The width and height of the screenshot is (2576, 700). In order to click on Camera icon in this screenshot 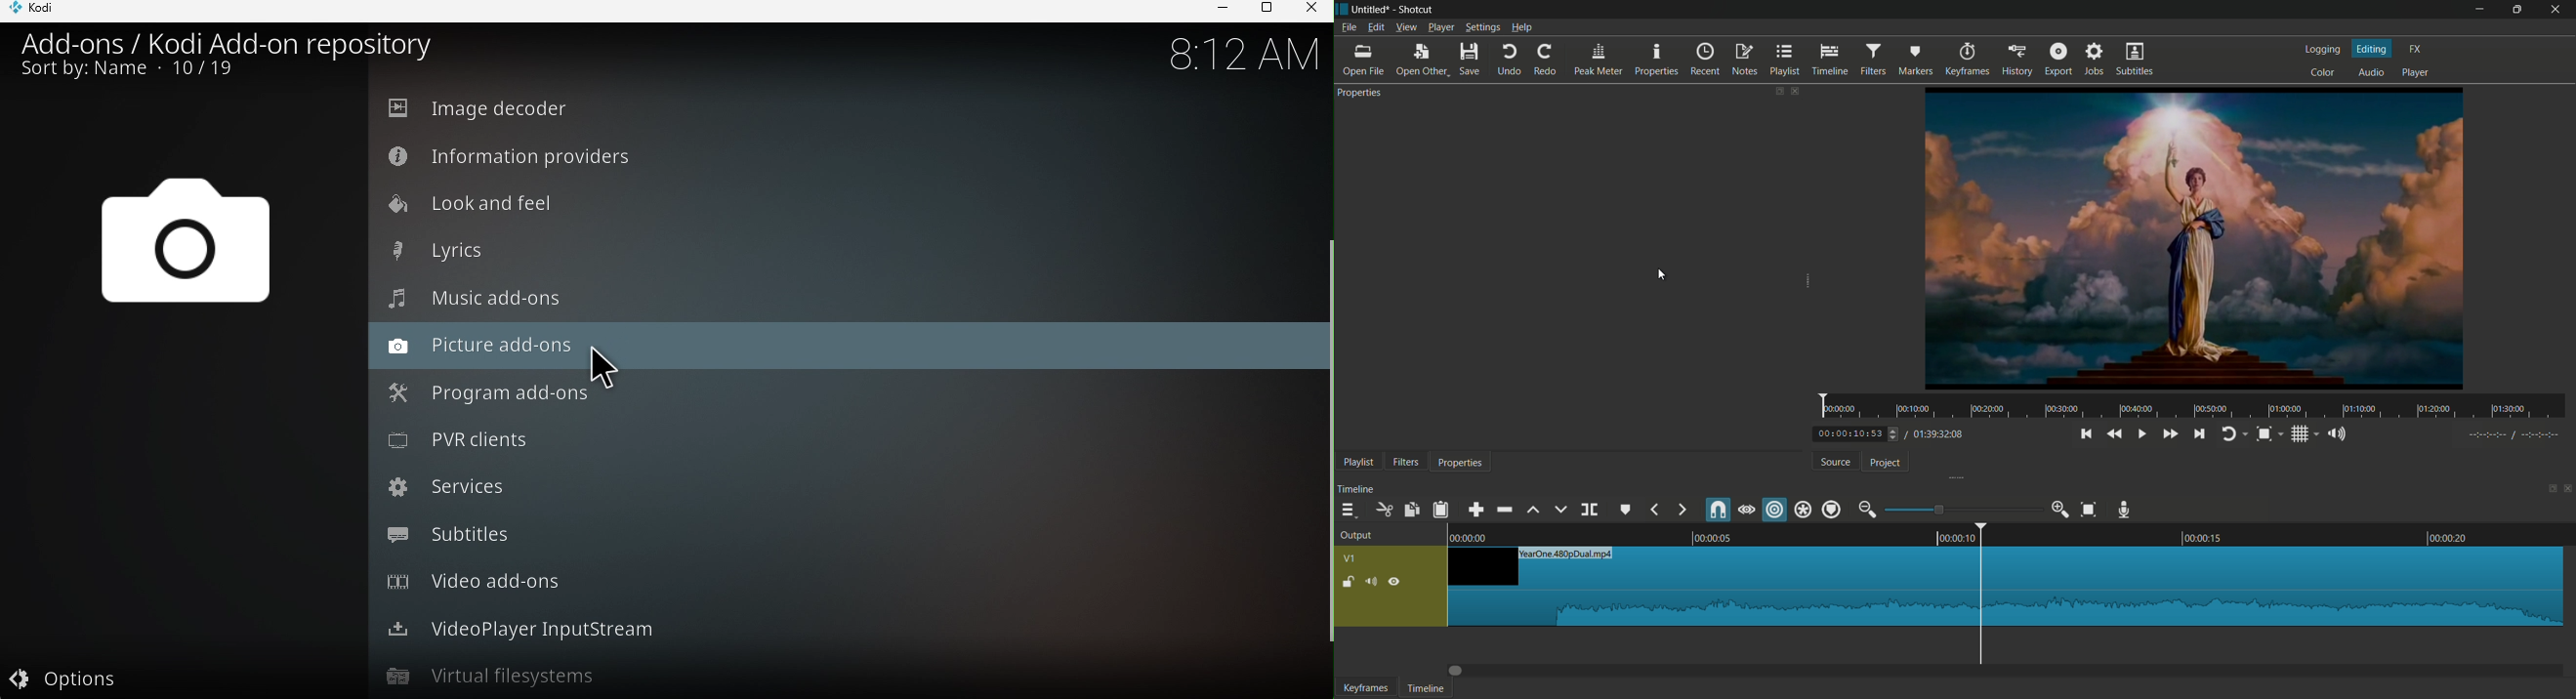, I will do `click(182, 248)`.